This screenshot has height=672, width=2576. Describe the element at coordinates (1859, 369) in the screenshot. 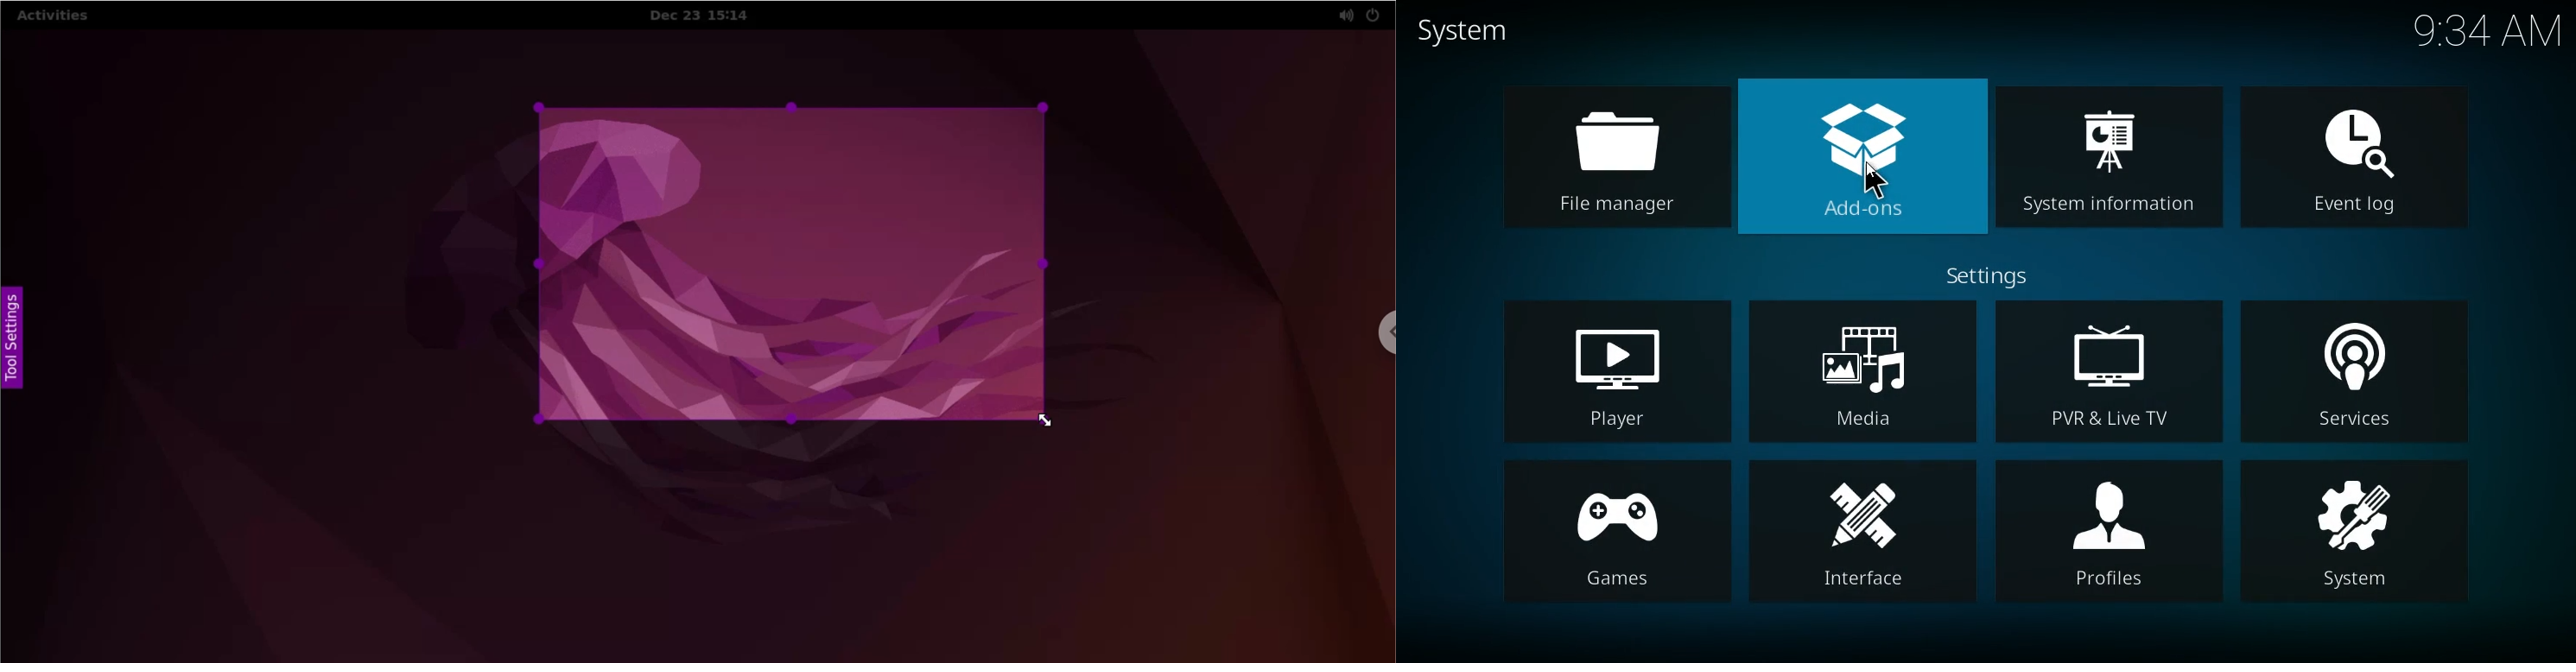

I see `media` at that location.